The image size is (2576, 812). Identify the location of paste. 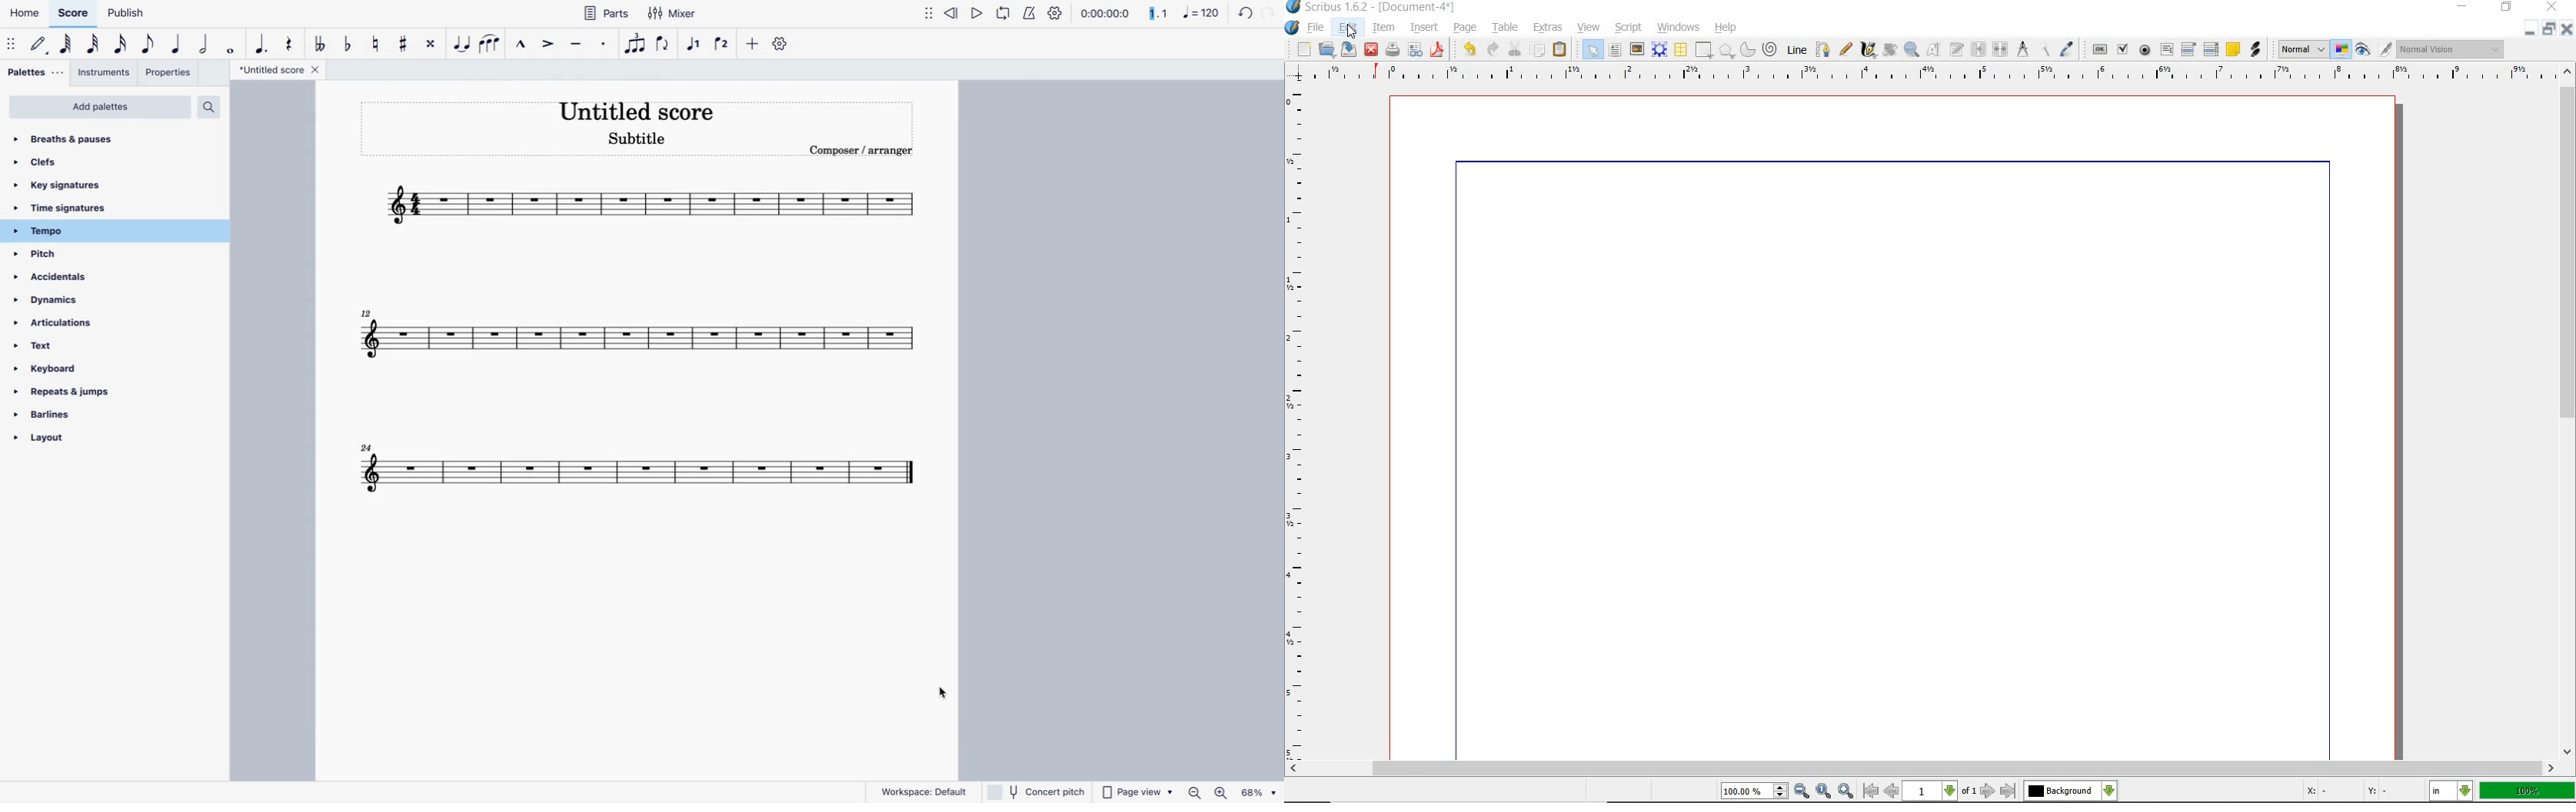
(1560, 50).